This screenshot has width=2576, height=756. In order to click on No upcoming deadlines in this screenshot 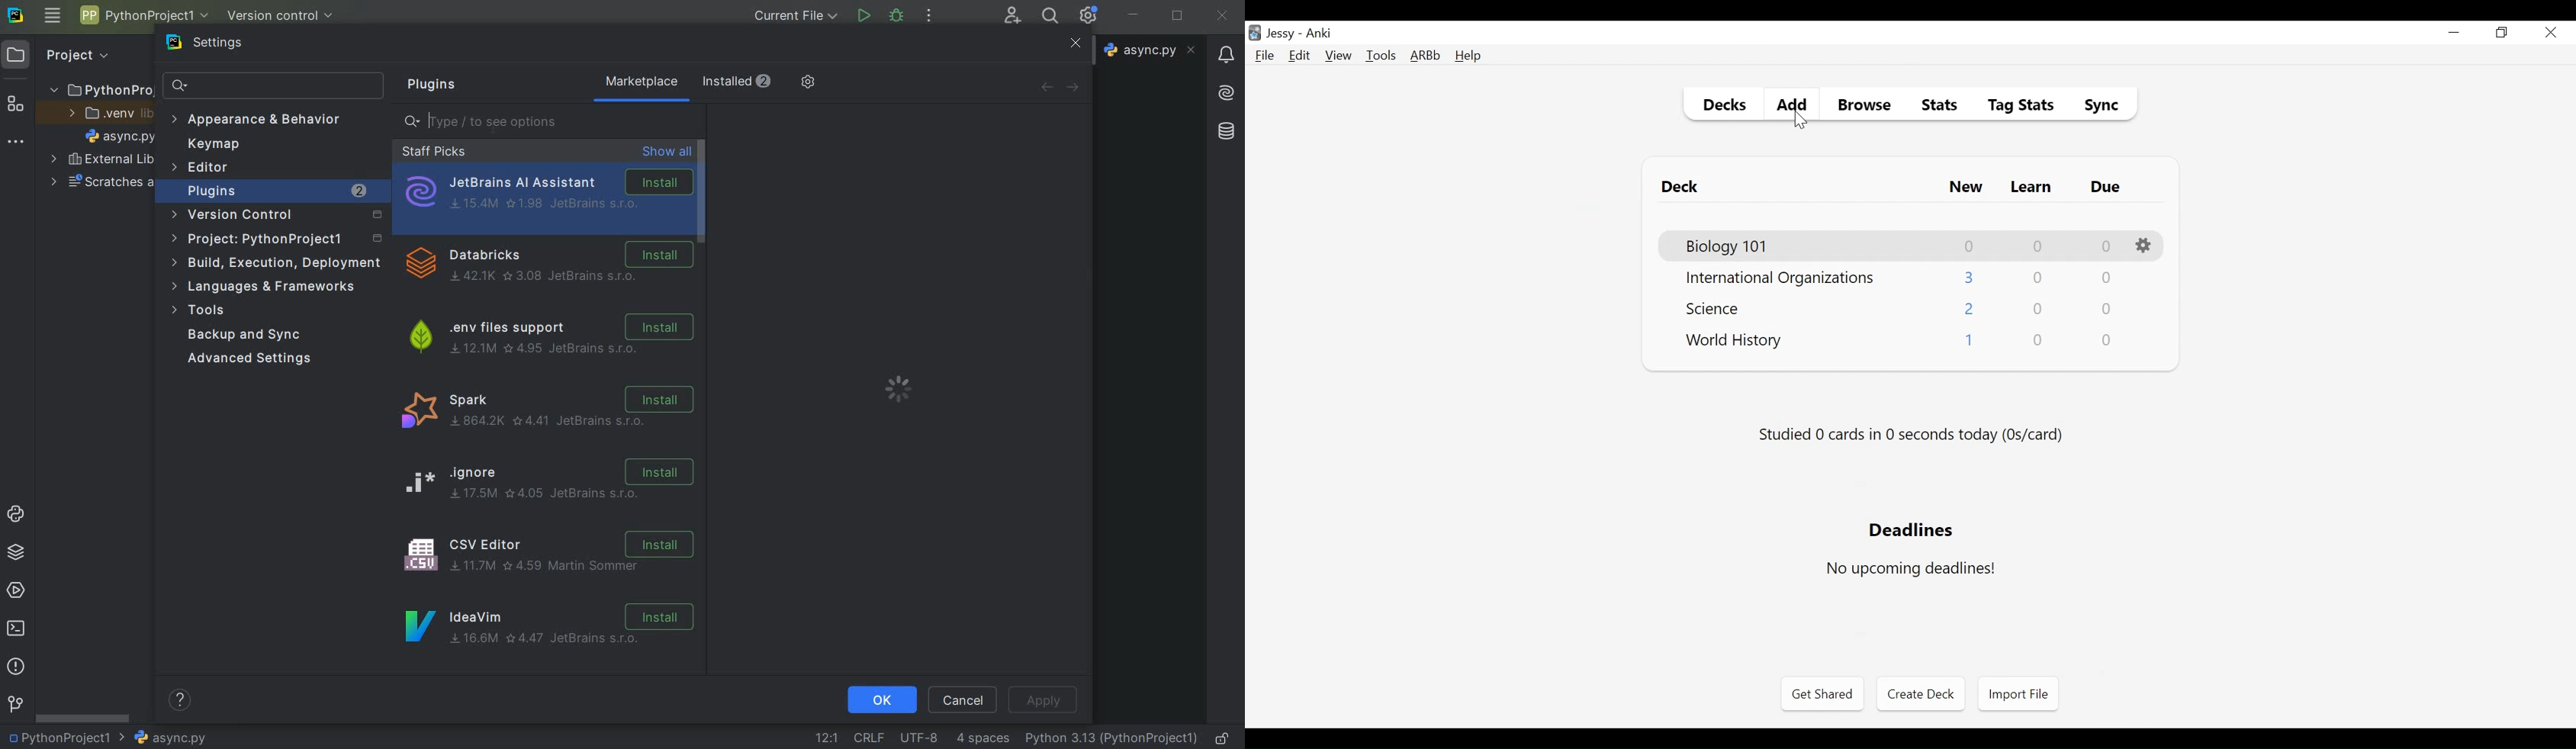, I will do `click(1910, 569)`.